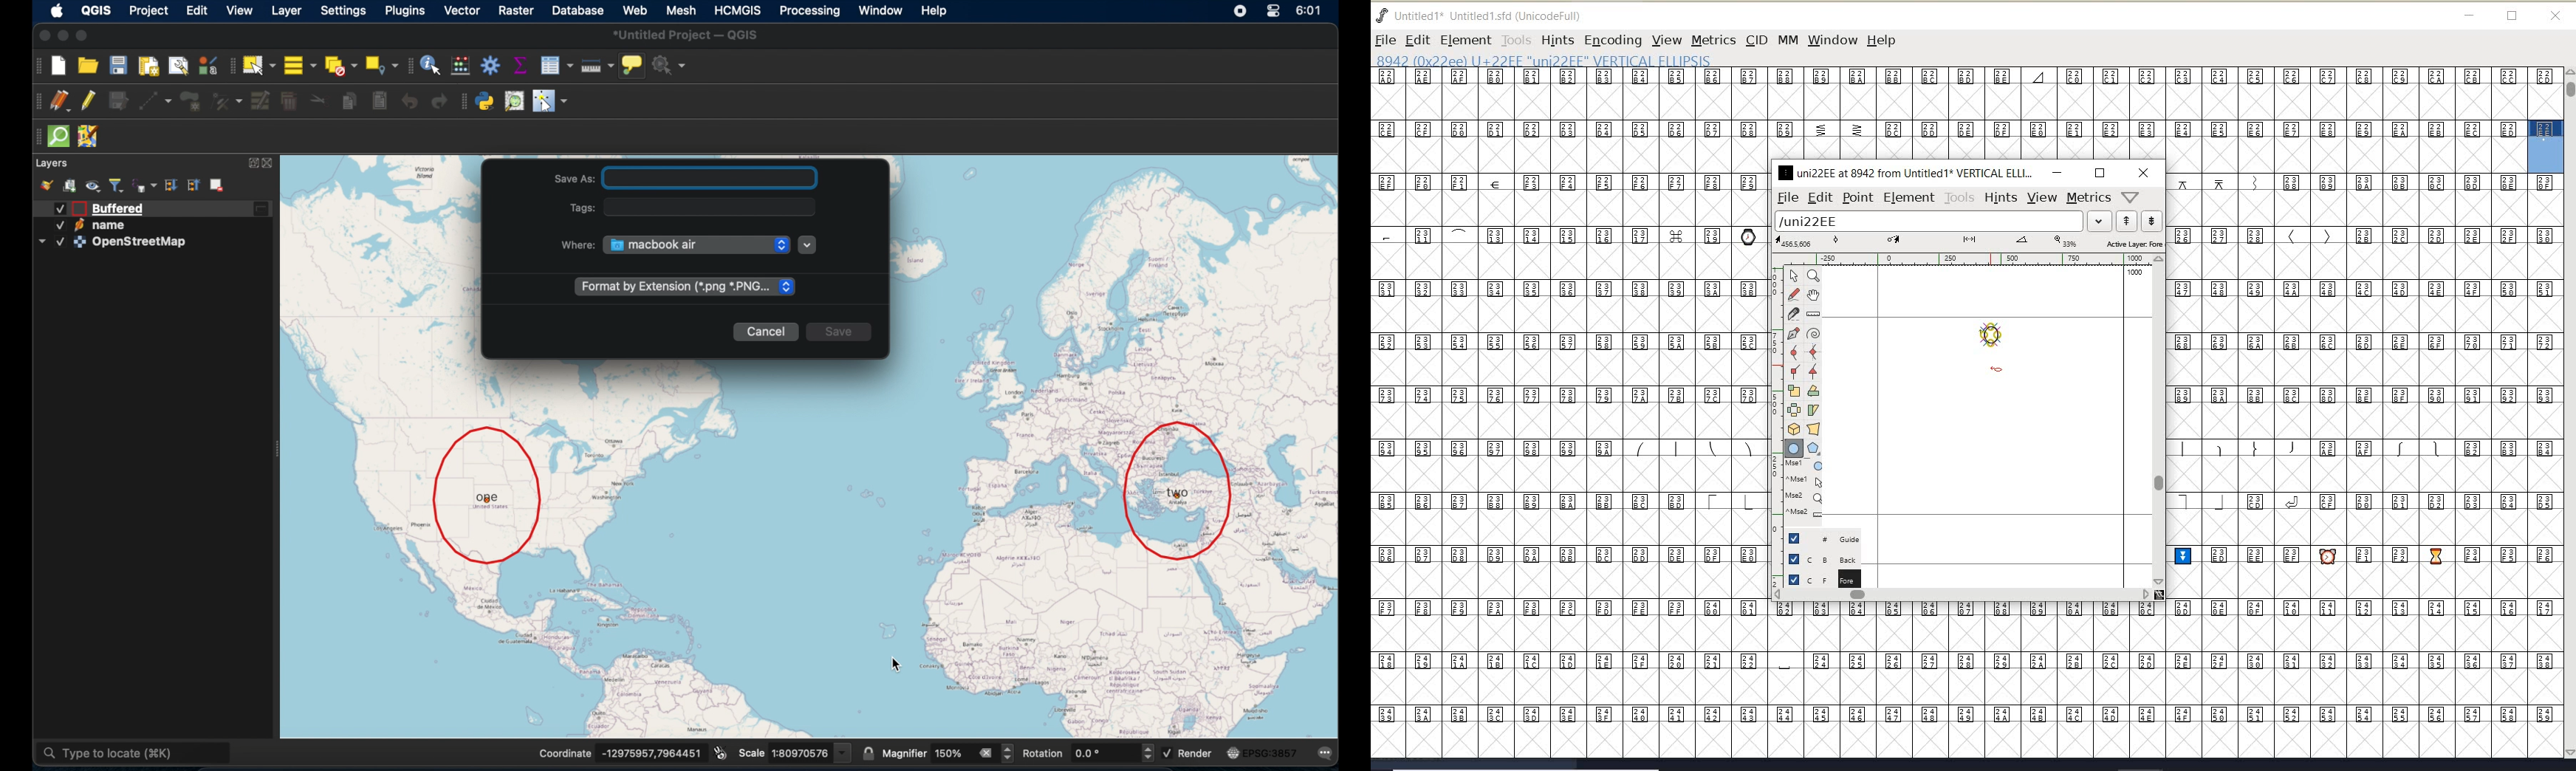 This screenshot has width=2576, height=784. Describe the element at coordinates (42, 34) in the screenshot. I see `close` at that location.